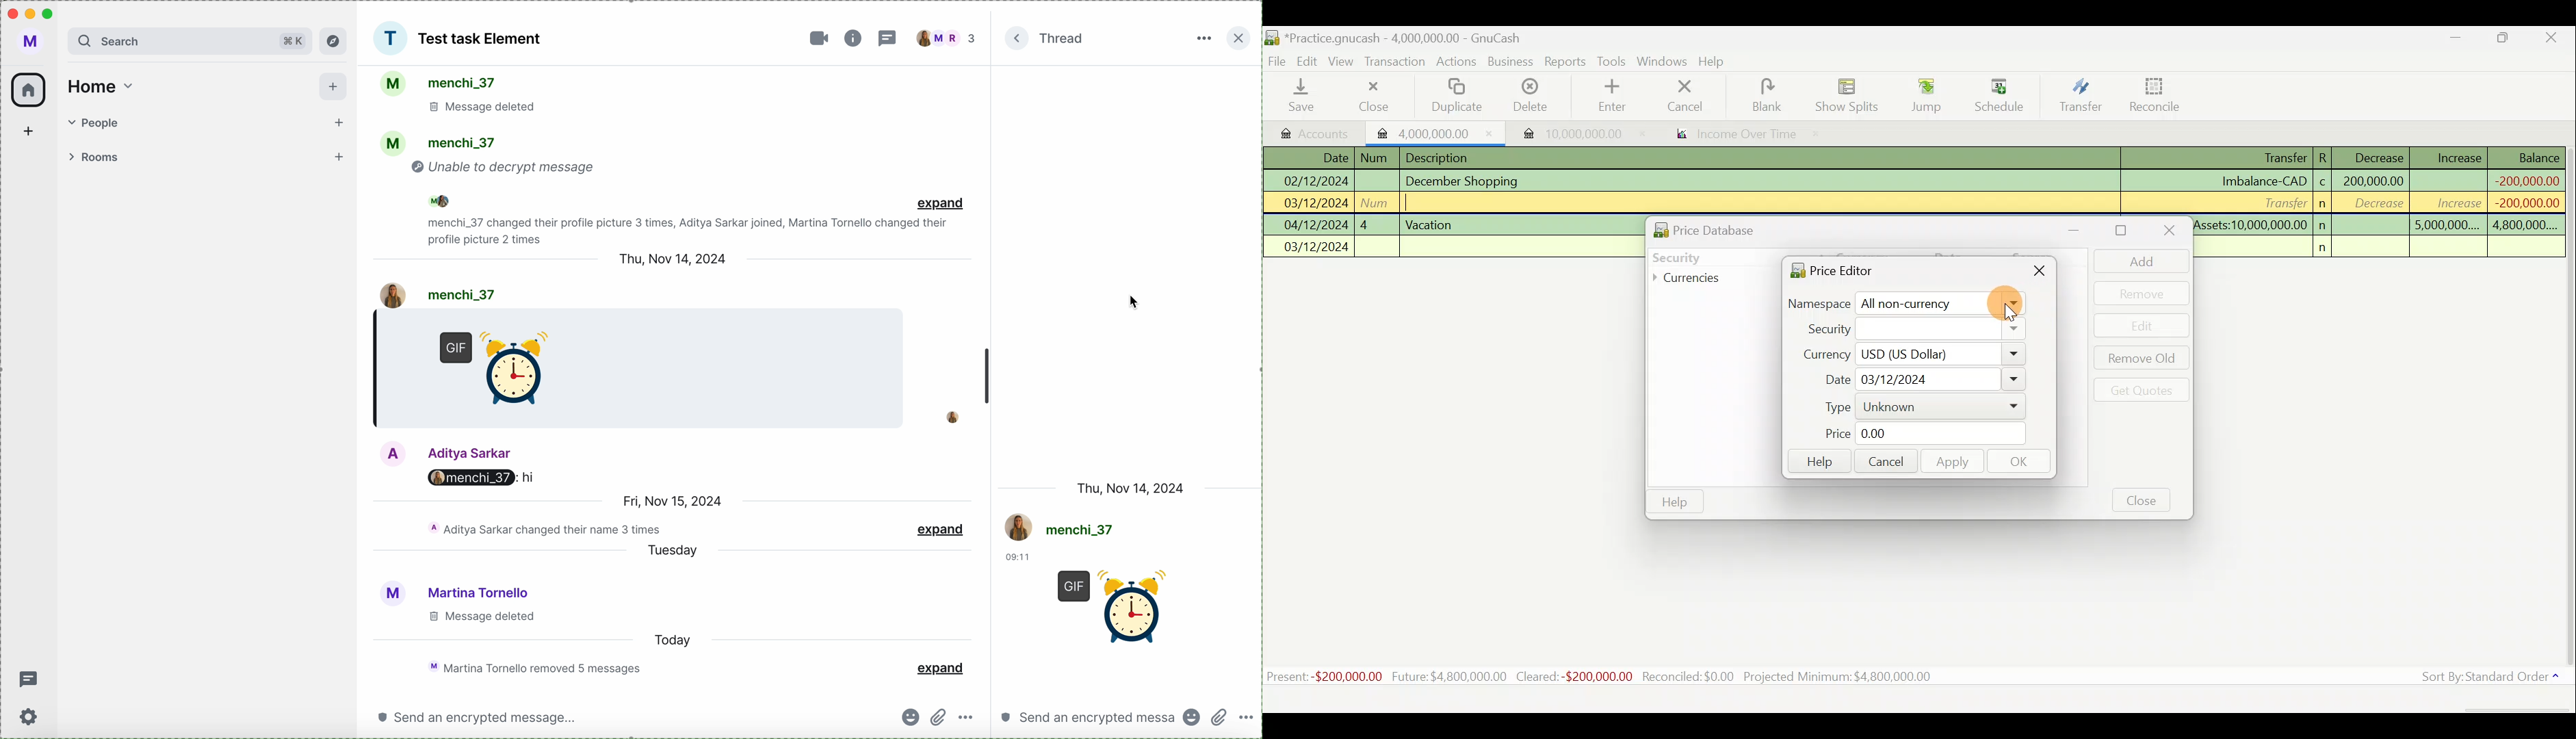  I want to click on Close, so click(2555, 38).